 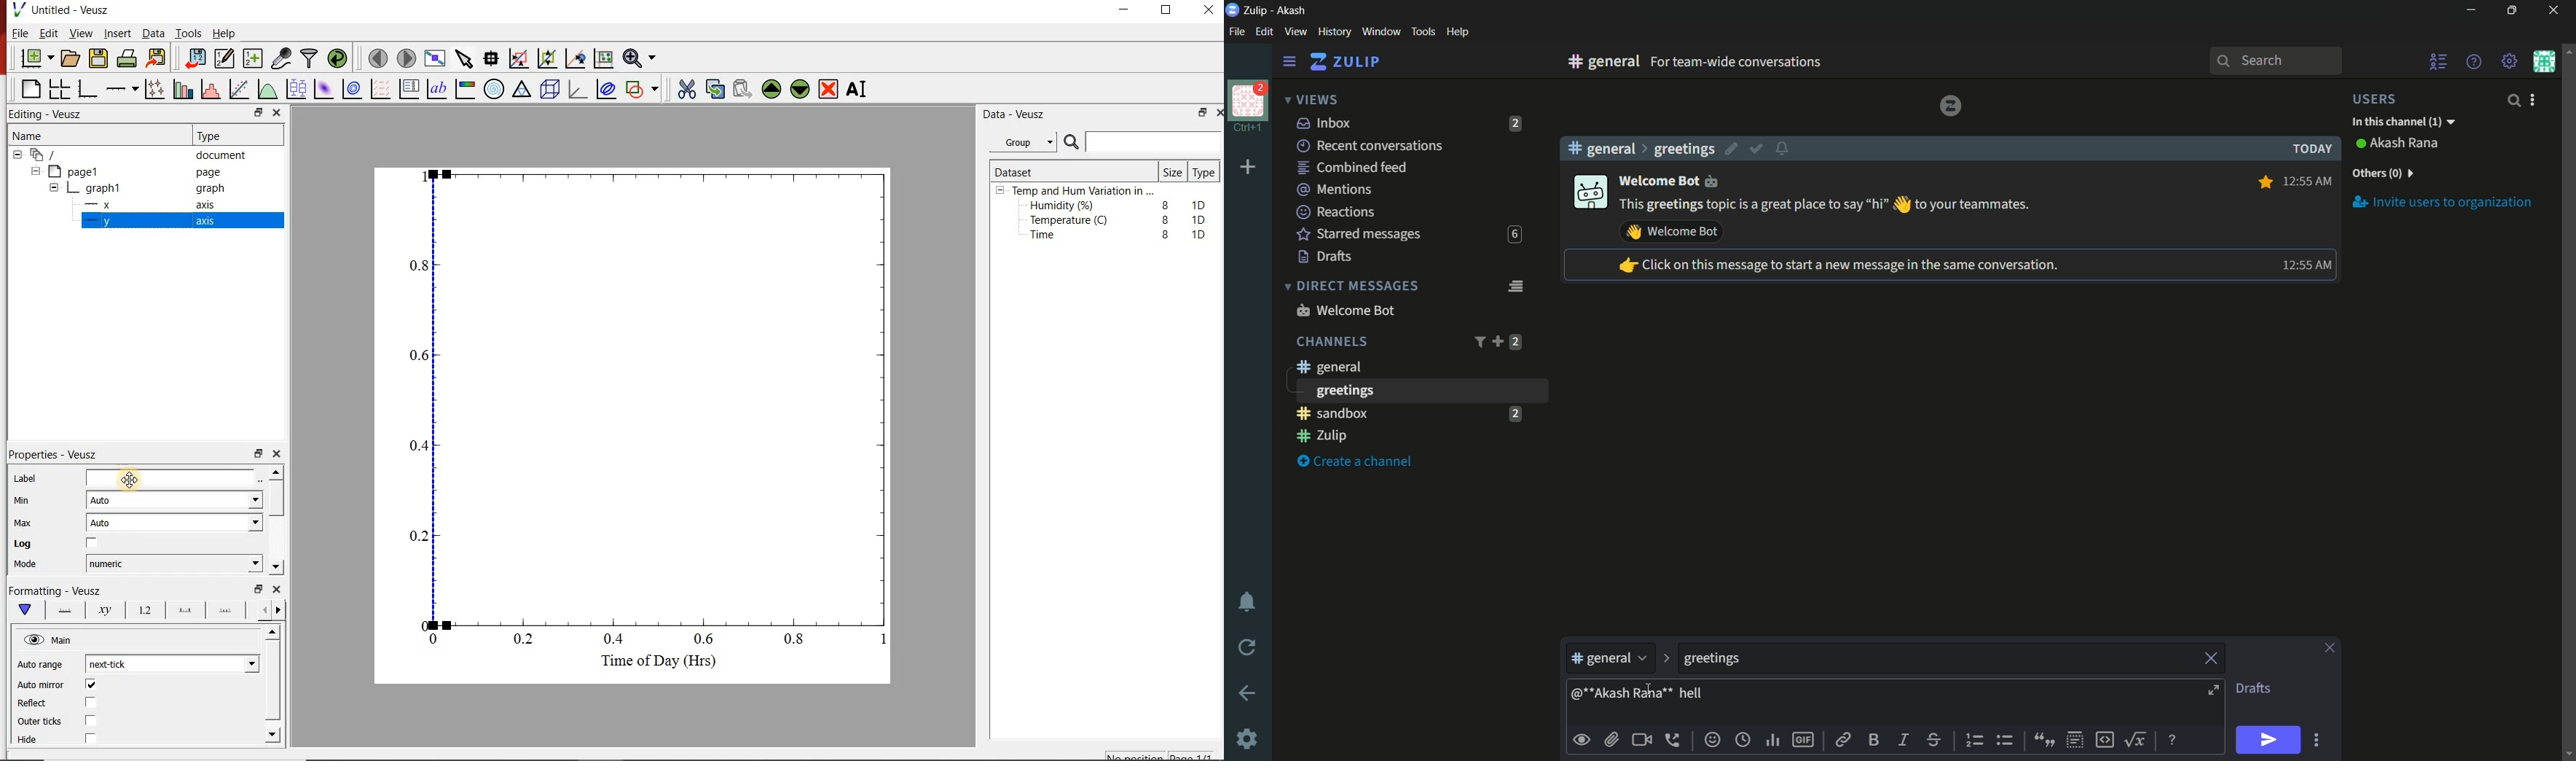 I want to click on Auto mirror, so click(x=59, y=685).